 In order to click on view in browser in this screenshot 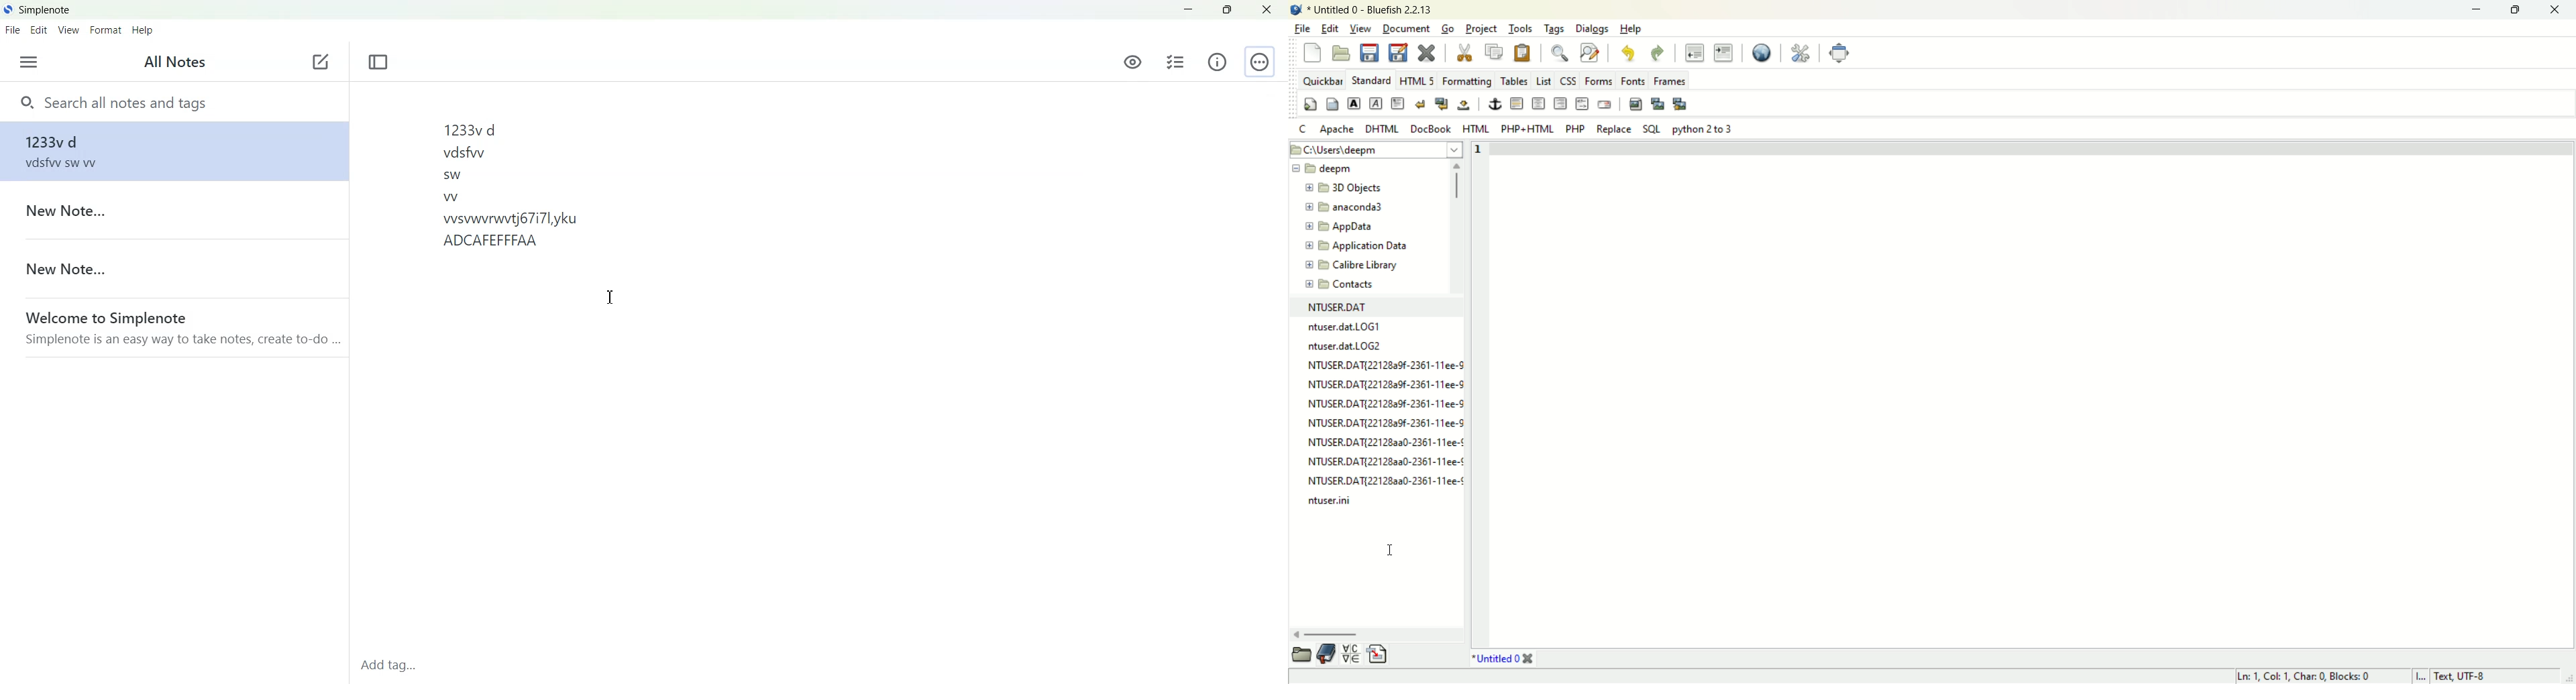, I will do `click(1763, 54)`.